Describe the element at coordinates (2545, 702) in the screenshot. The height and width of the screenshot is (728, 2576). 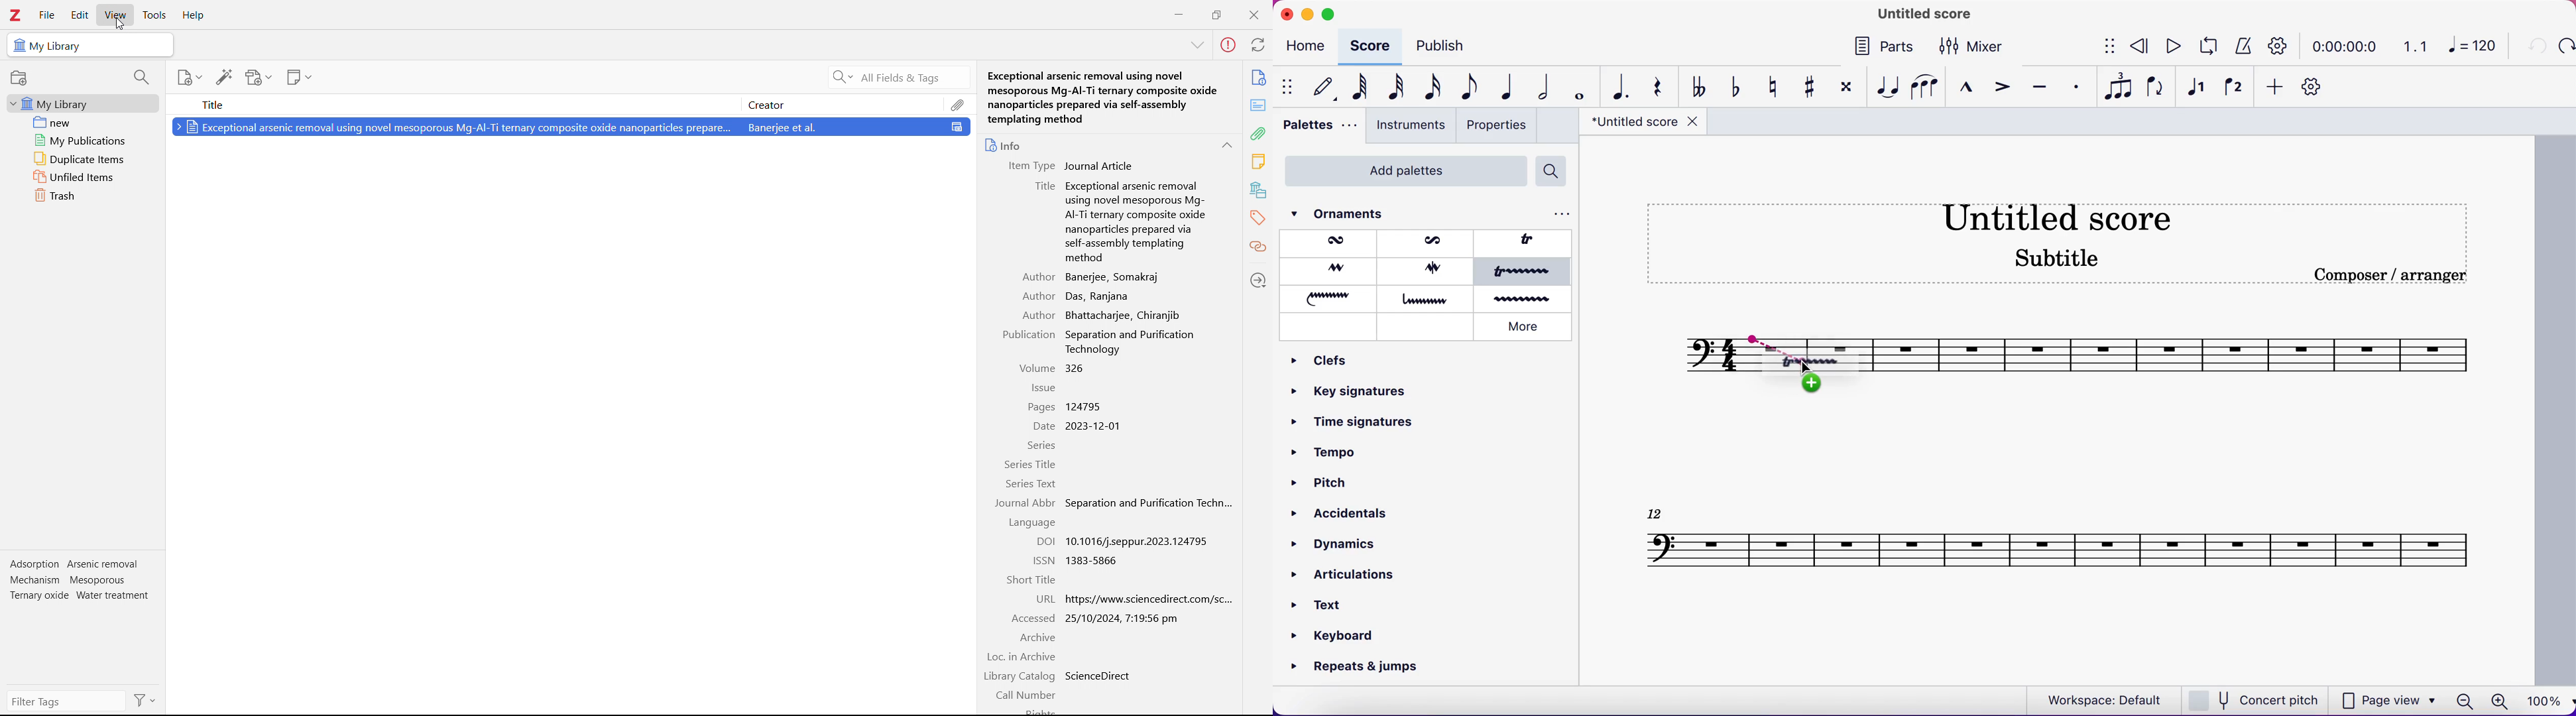
I see `100%` at that location.